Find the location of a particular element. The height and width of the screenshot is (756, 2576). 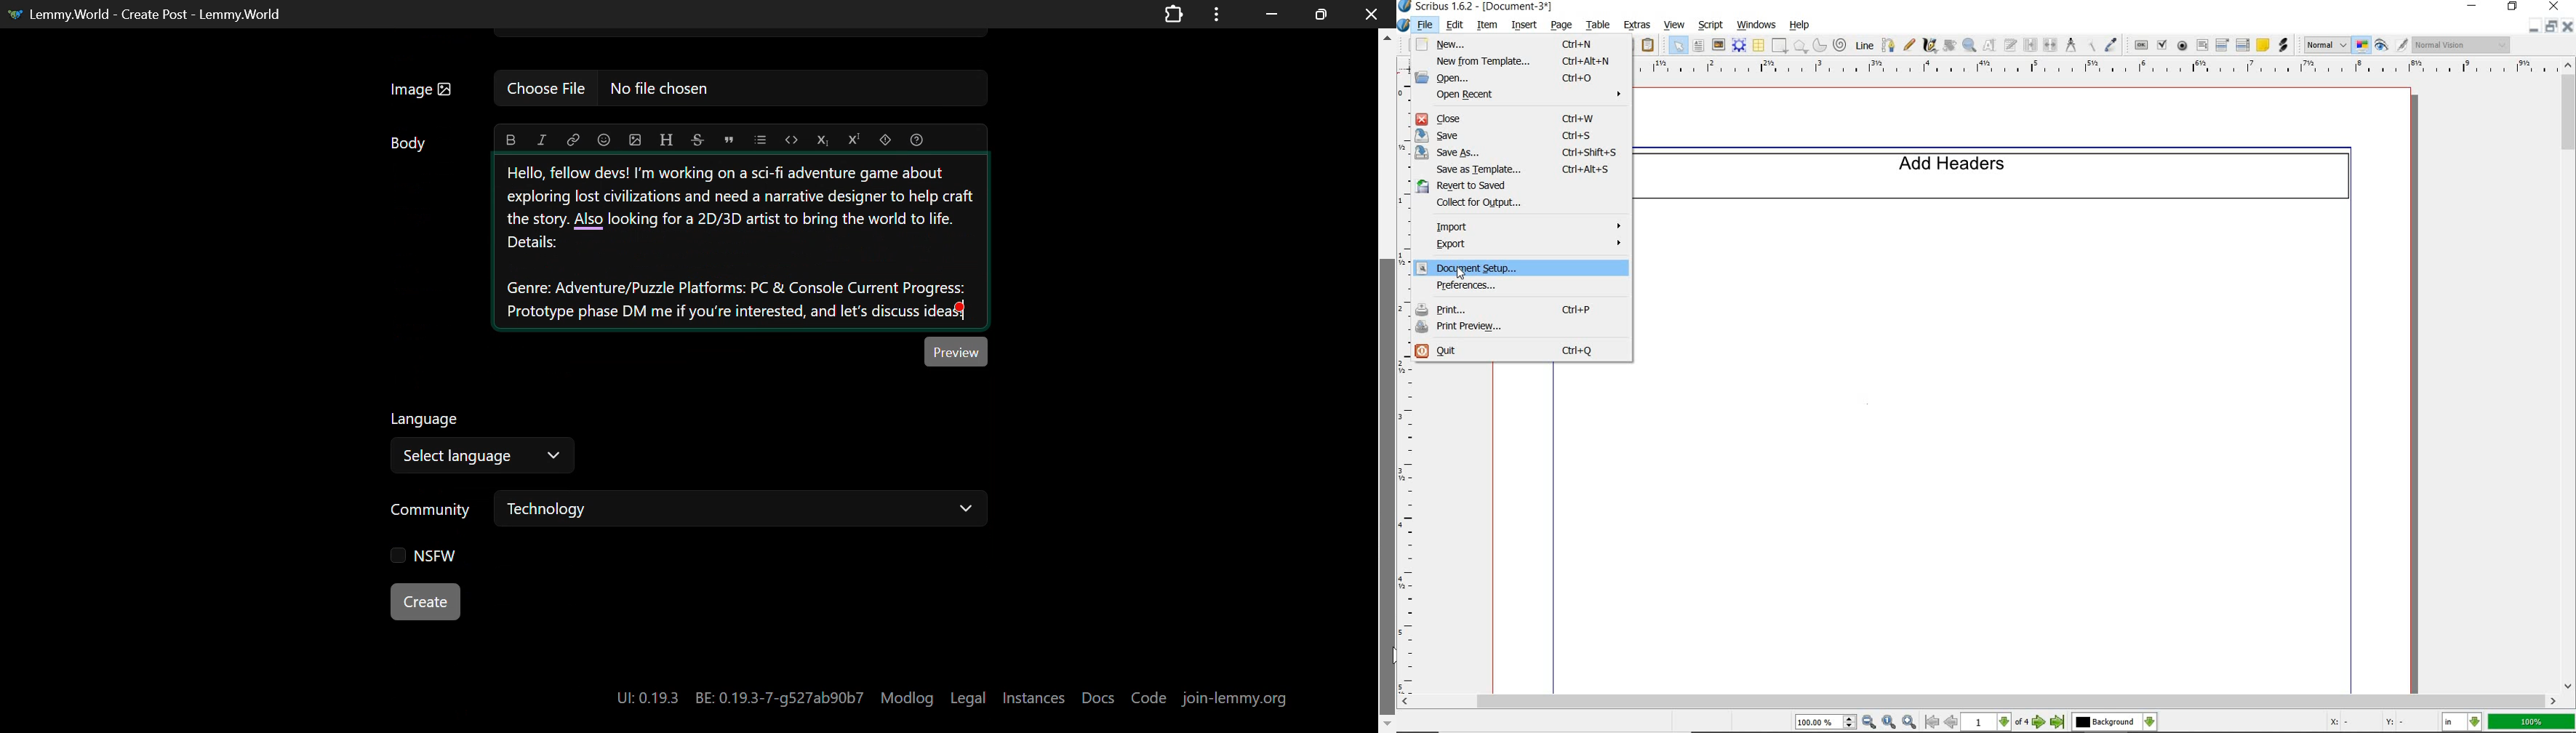

open is located at coordinates (1522, 78).